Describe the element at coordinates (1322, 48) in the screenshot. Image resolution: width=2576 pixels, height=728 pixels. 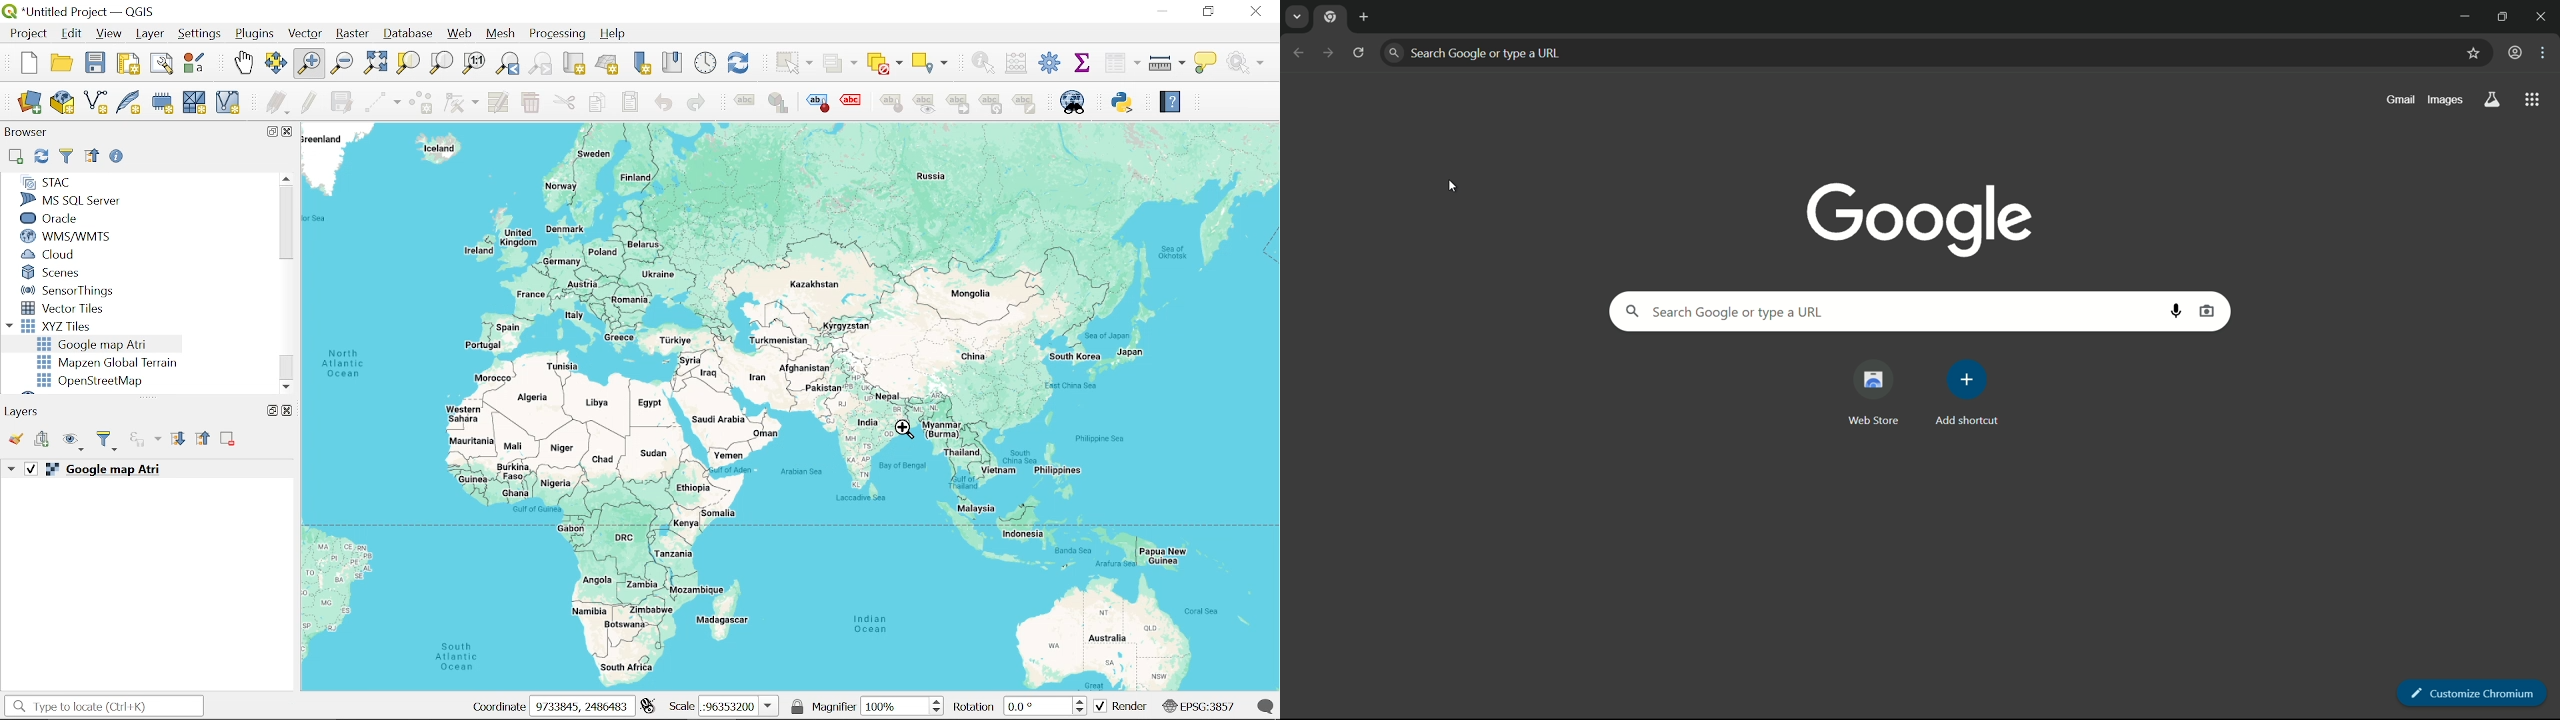
I see `next page` at that location.